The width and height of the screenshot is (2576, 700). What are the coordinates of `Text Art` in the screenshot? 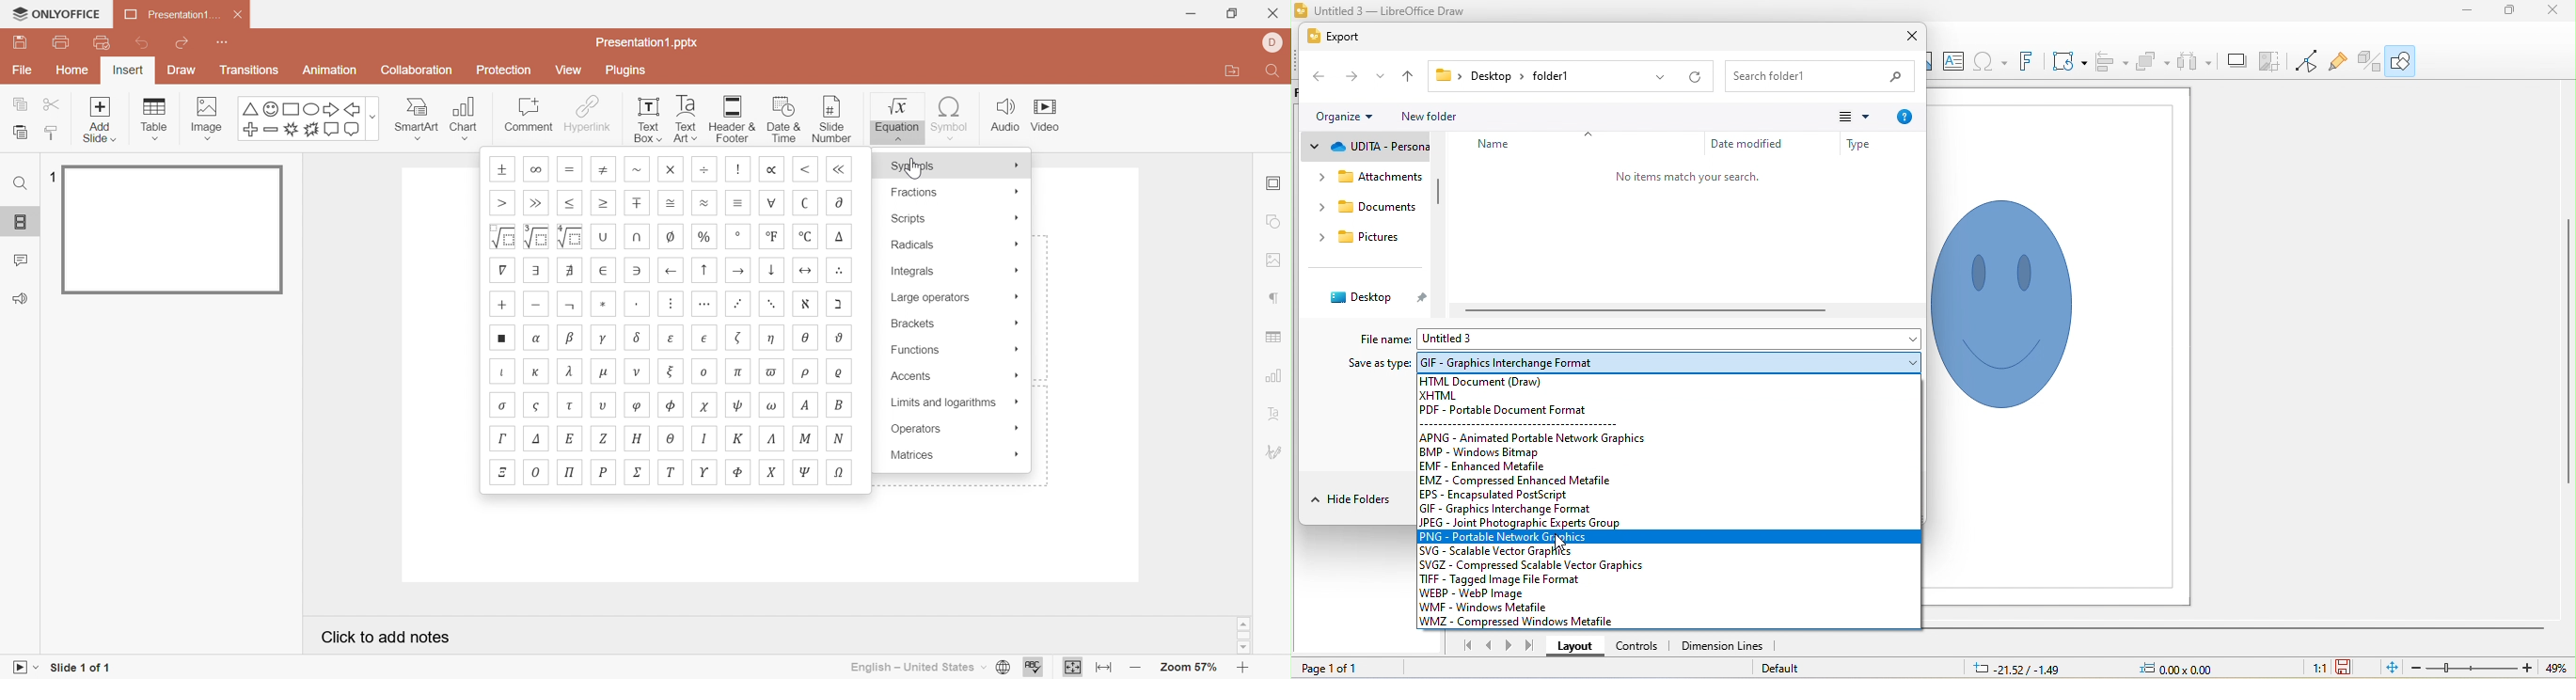 It's located at (688, 119).